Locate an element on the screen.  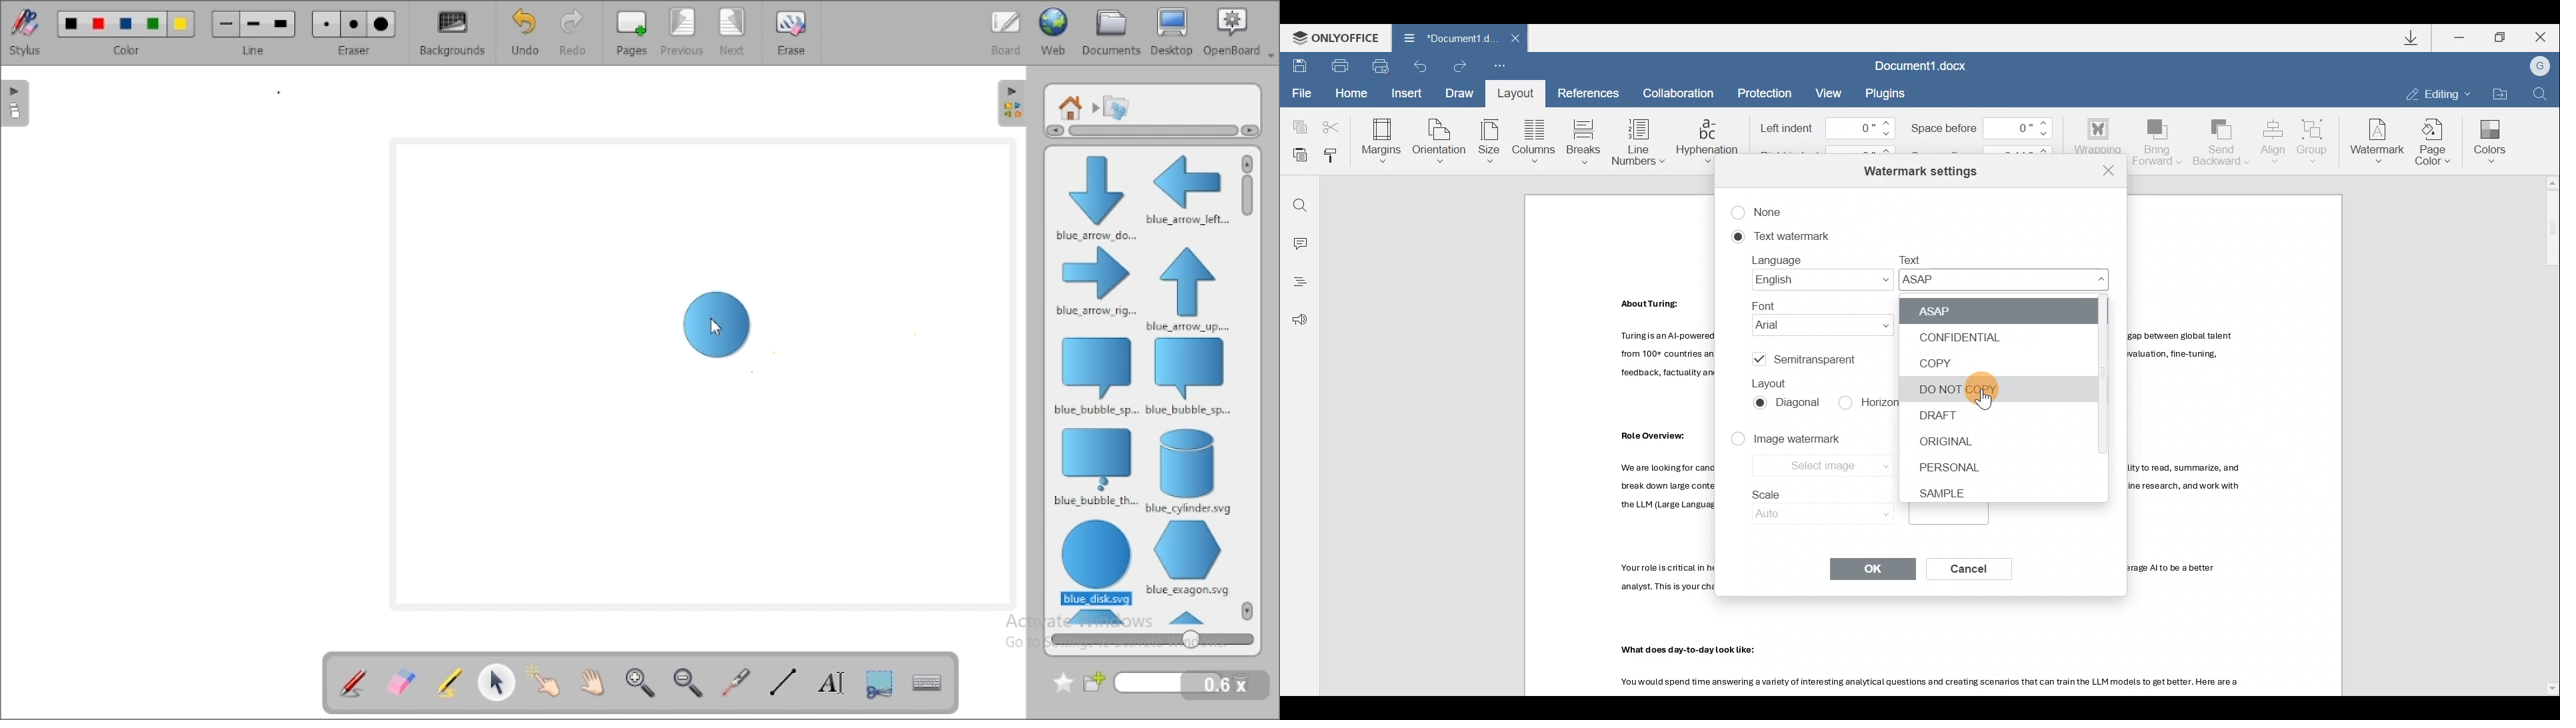
Find is located at coordinates (1299, 201).